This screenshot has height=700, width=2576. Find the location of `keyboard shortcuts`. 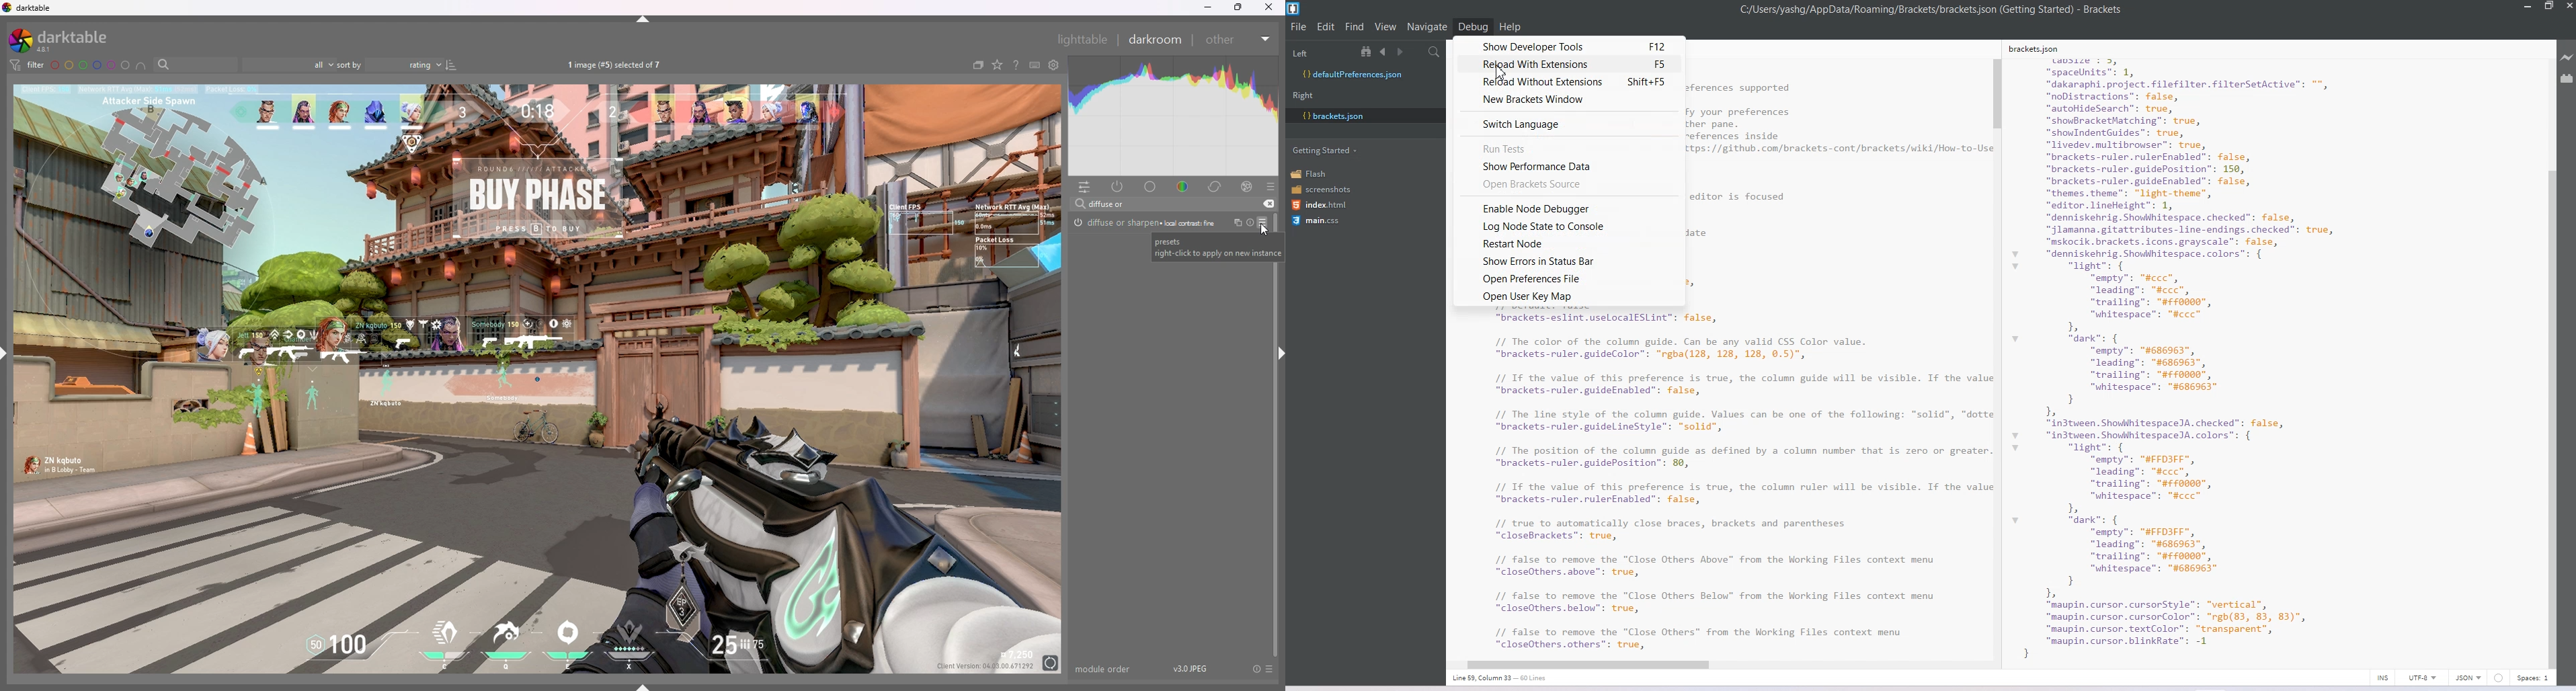

keyboard shortcuts is located at coordinates (1035, 65).